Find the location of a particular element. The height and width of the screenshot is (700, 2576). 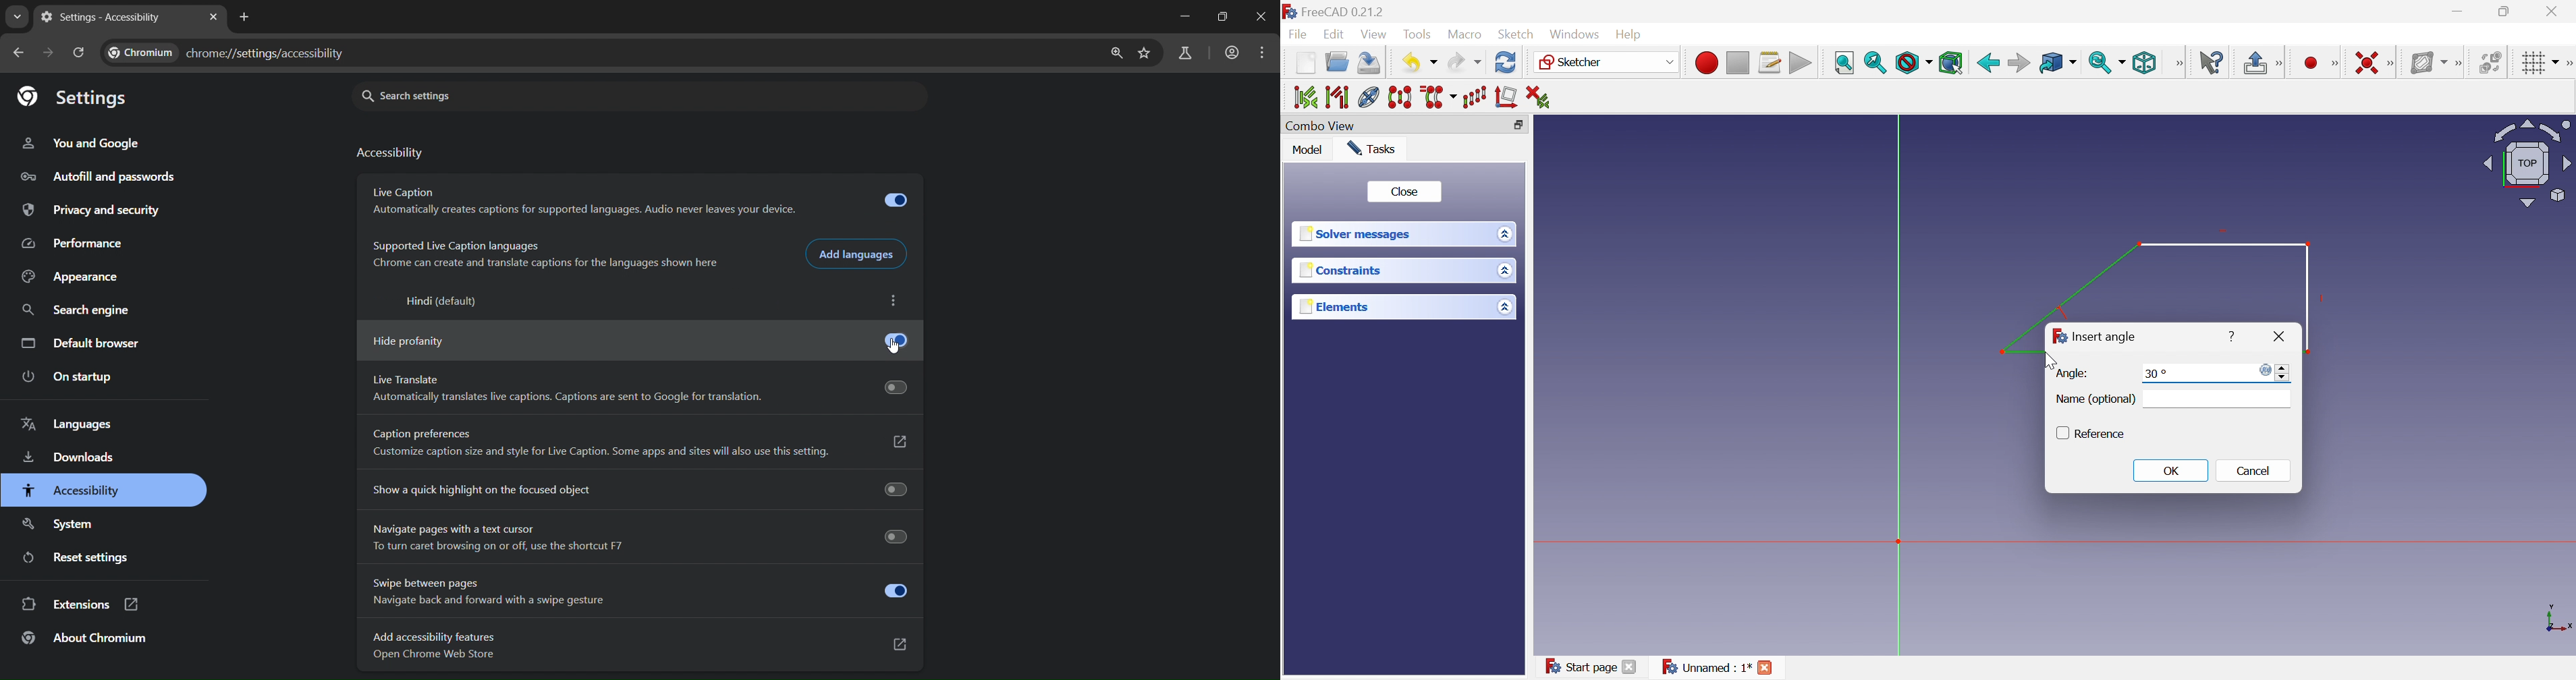

Cursor is located at coordinates (2051, 359).